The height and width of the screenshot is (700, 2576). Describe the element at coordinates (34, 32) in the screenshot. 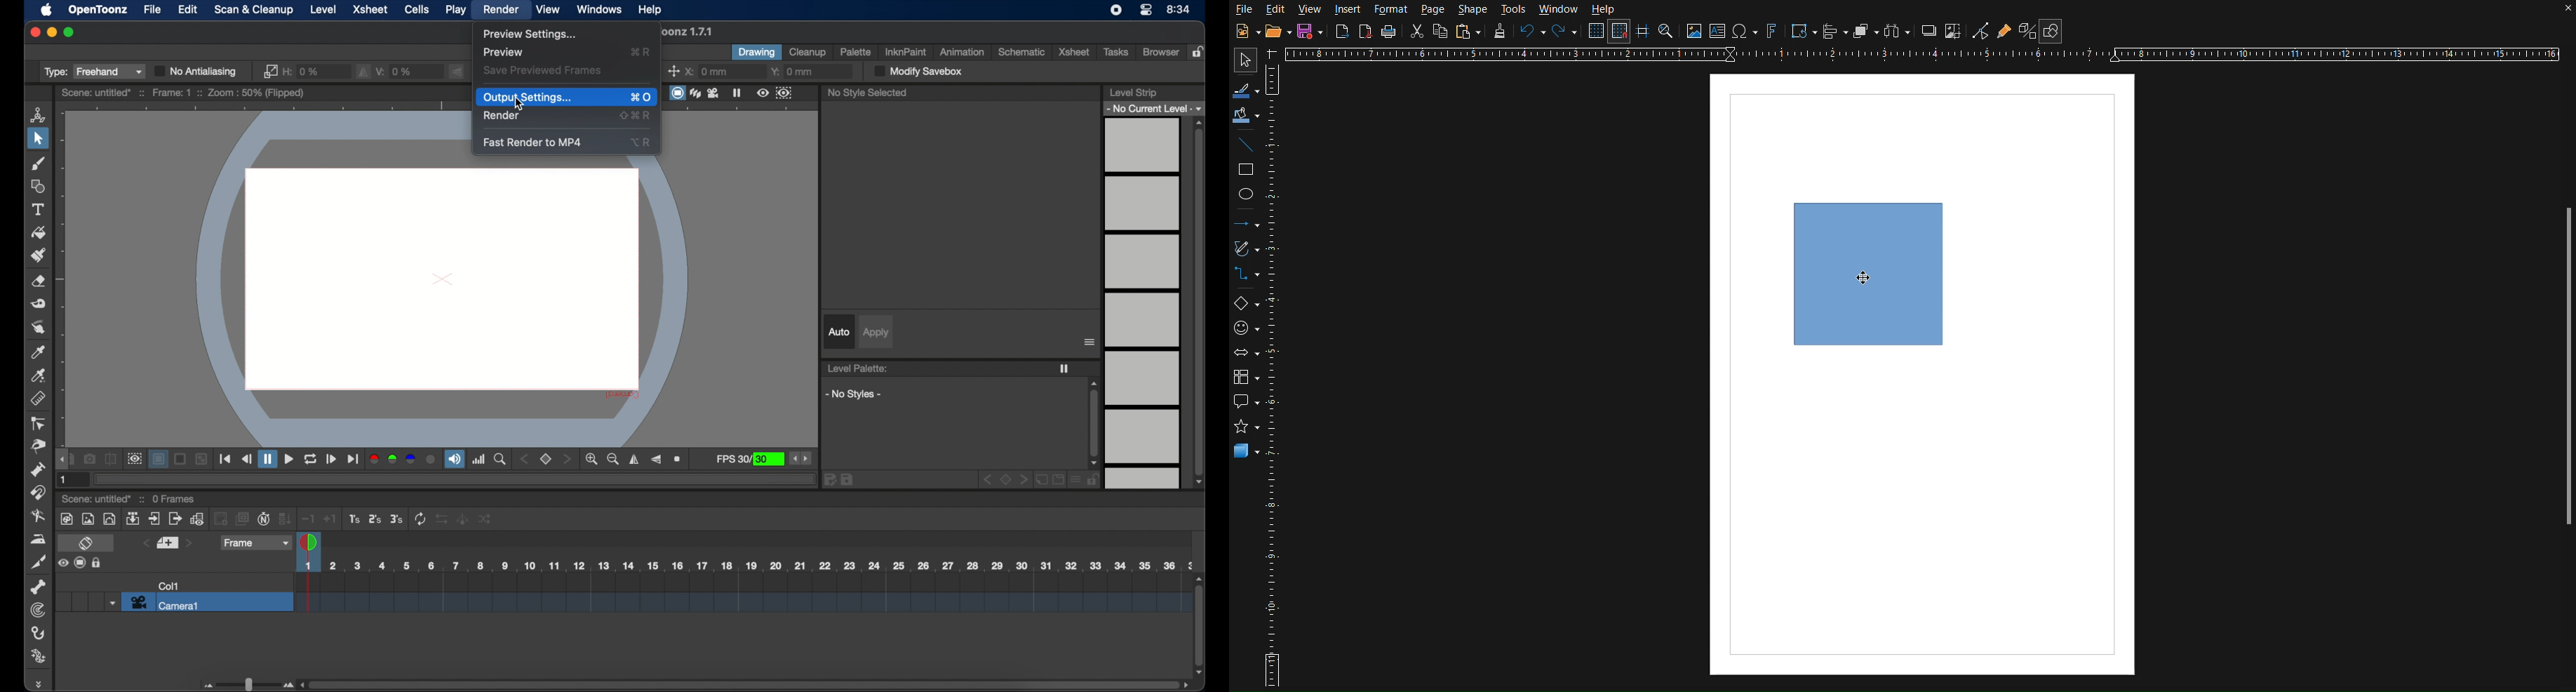

I see `close` at that location.